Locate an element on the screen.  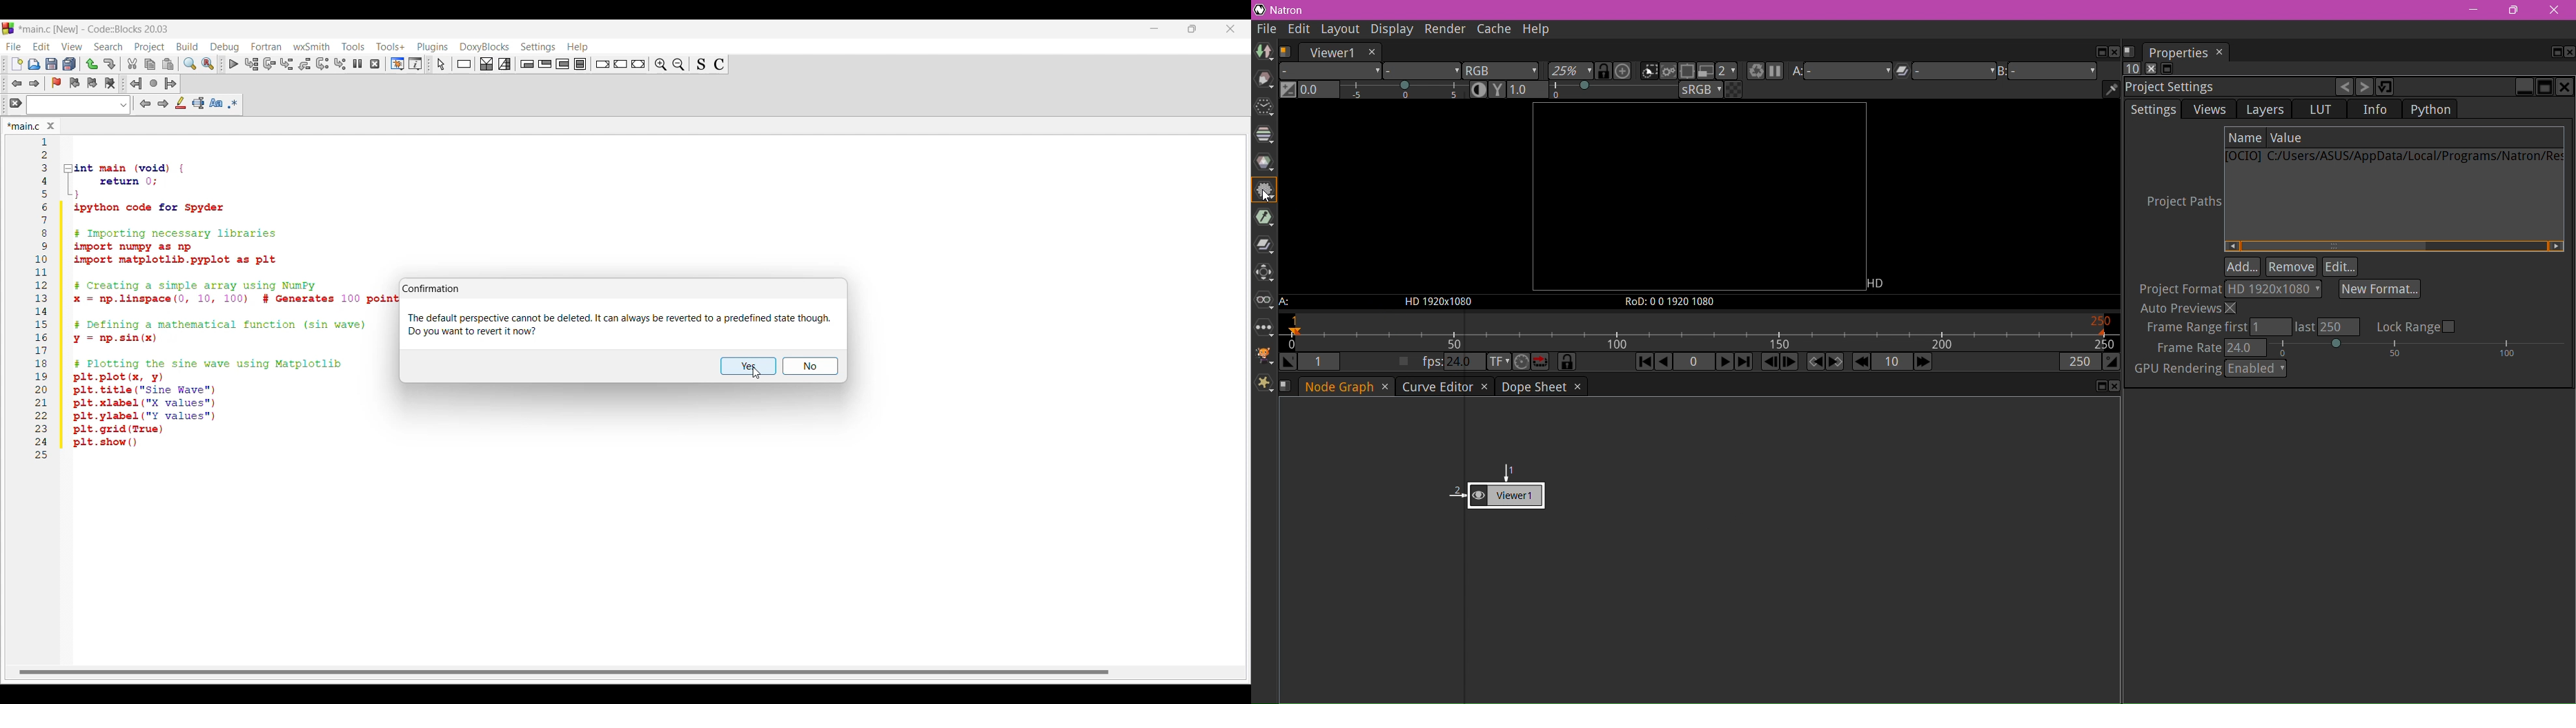
Settings menu is located at coordinates (538, 48).